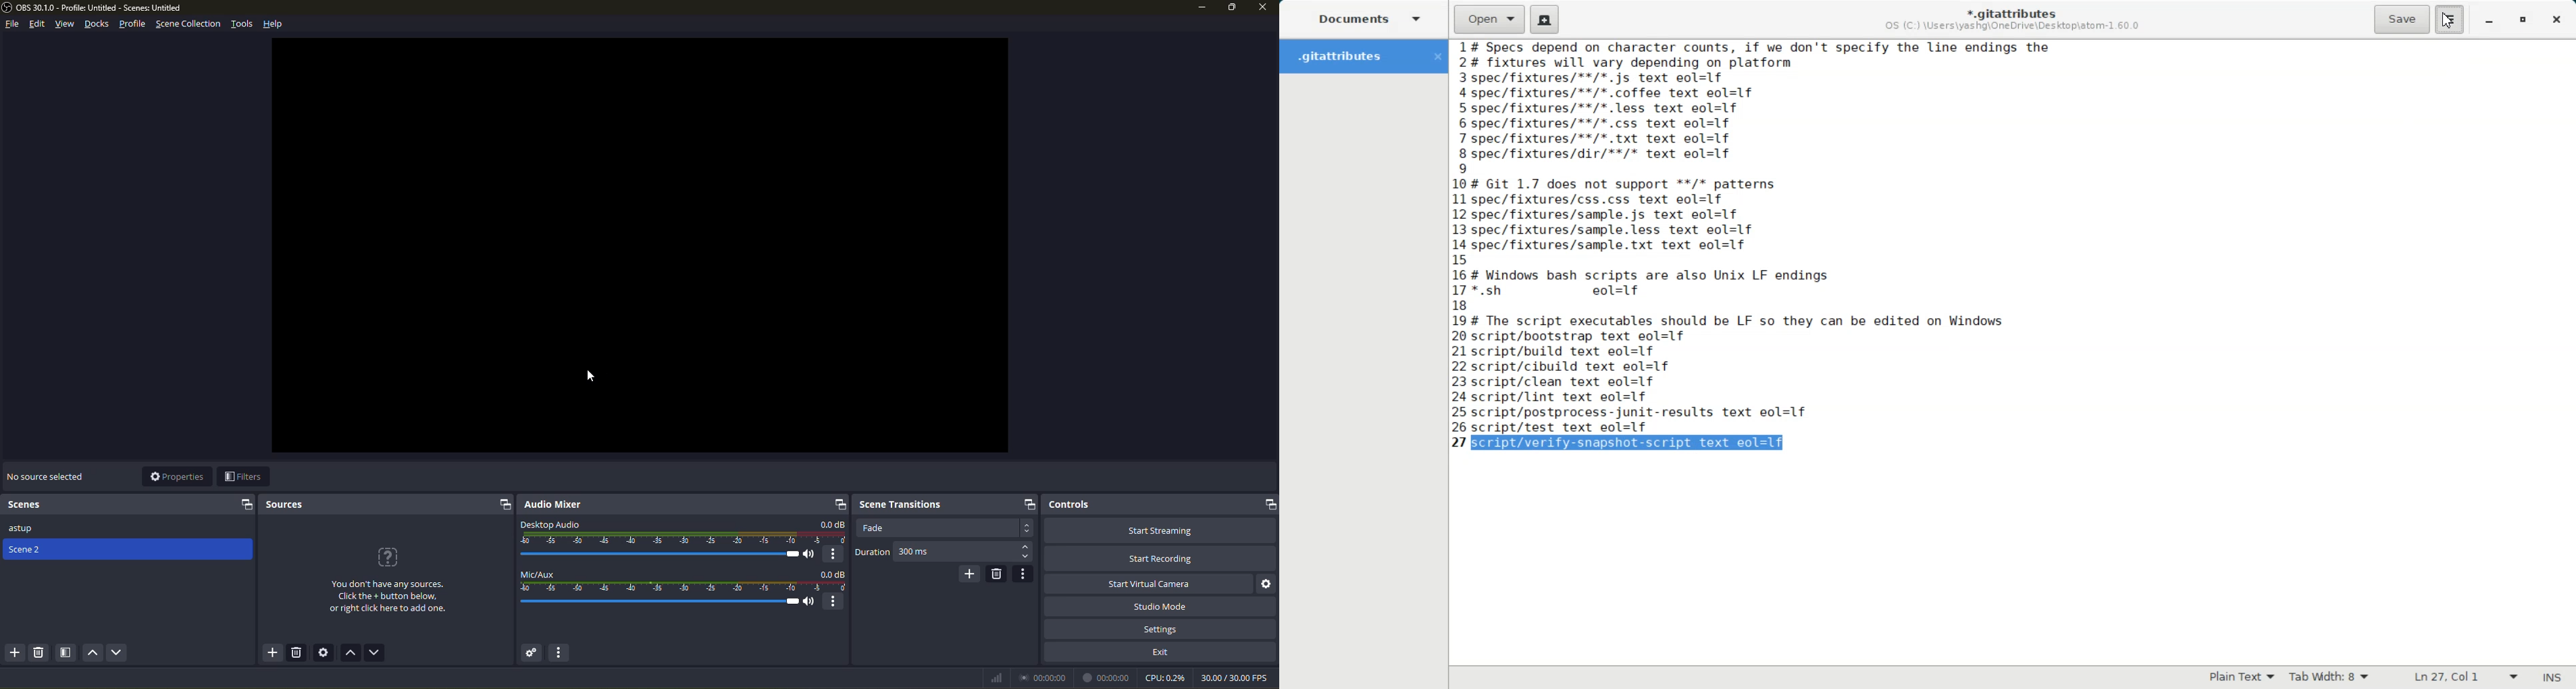 This screenshot has height=700, width=2576. What do you see at coordinates (877, 528) in the screenshot?
I see `fade` at bounding box center [877, 528].